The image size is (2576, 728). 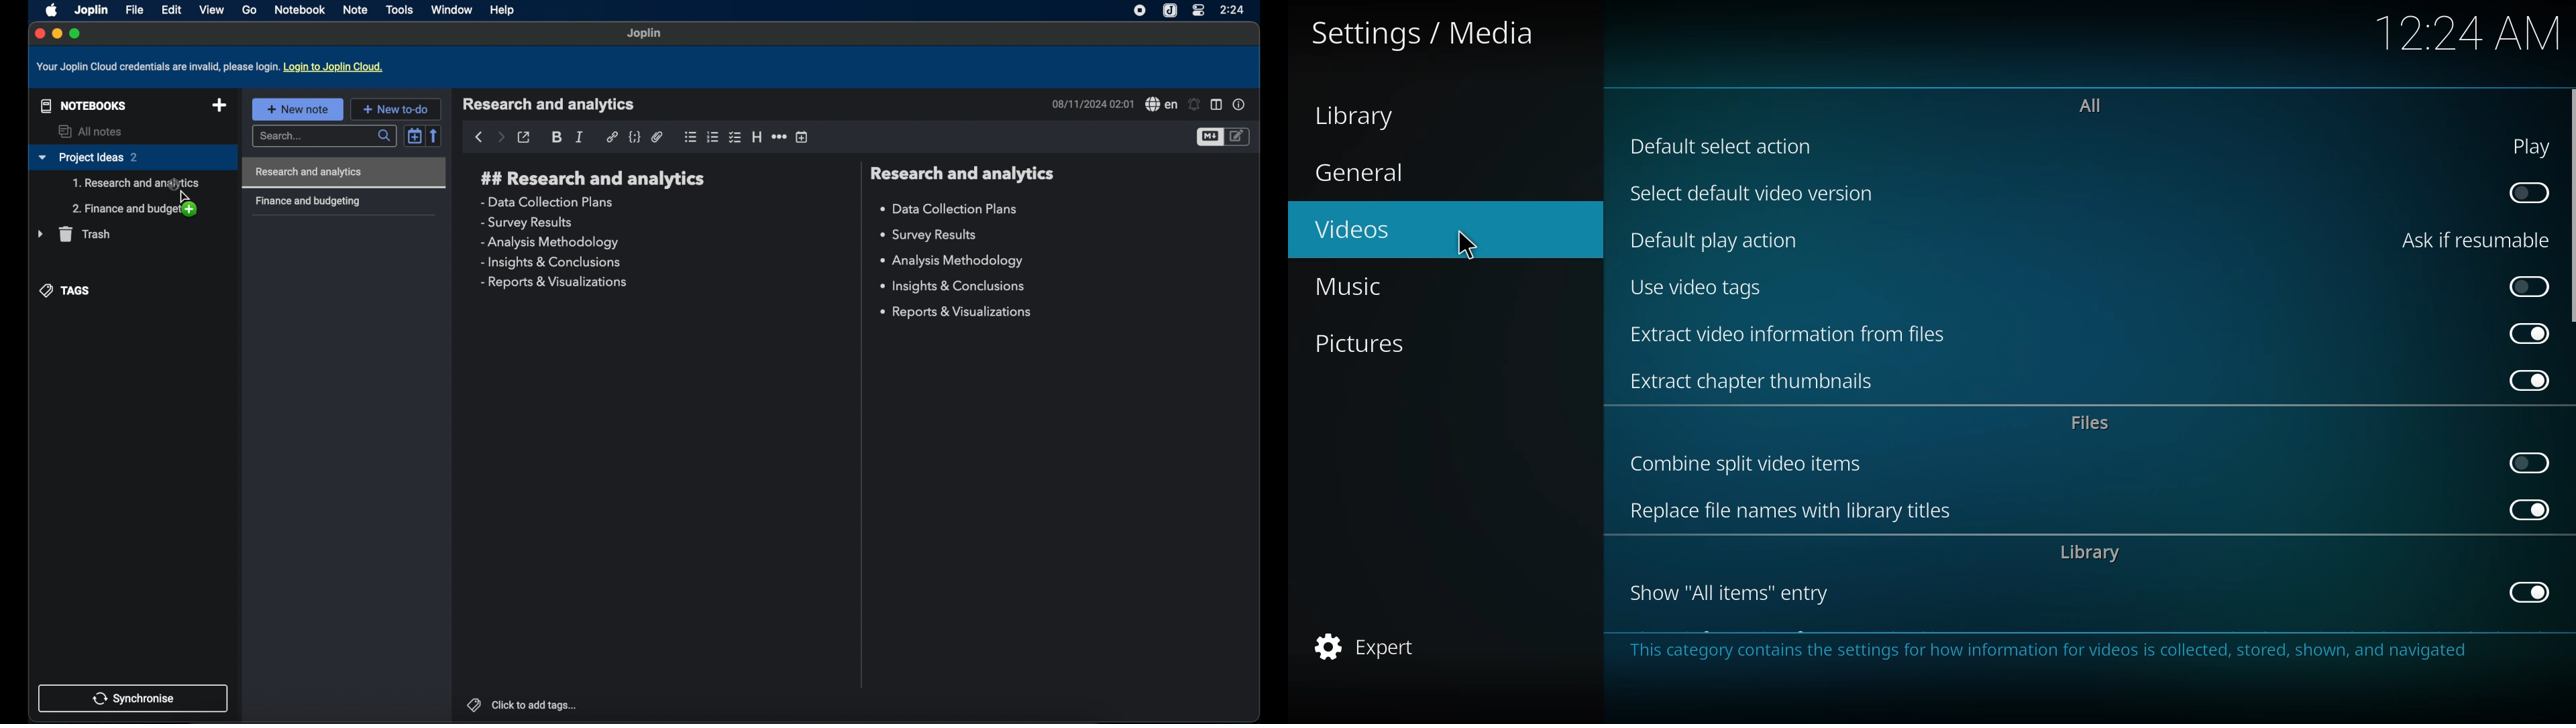 What do you see at coordinates (134, 10) in the screenshot?
I see `file` at bounding box center [134, 10].